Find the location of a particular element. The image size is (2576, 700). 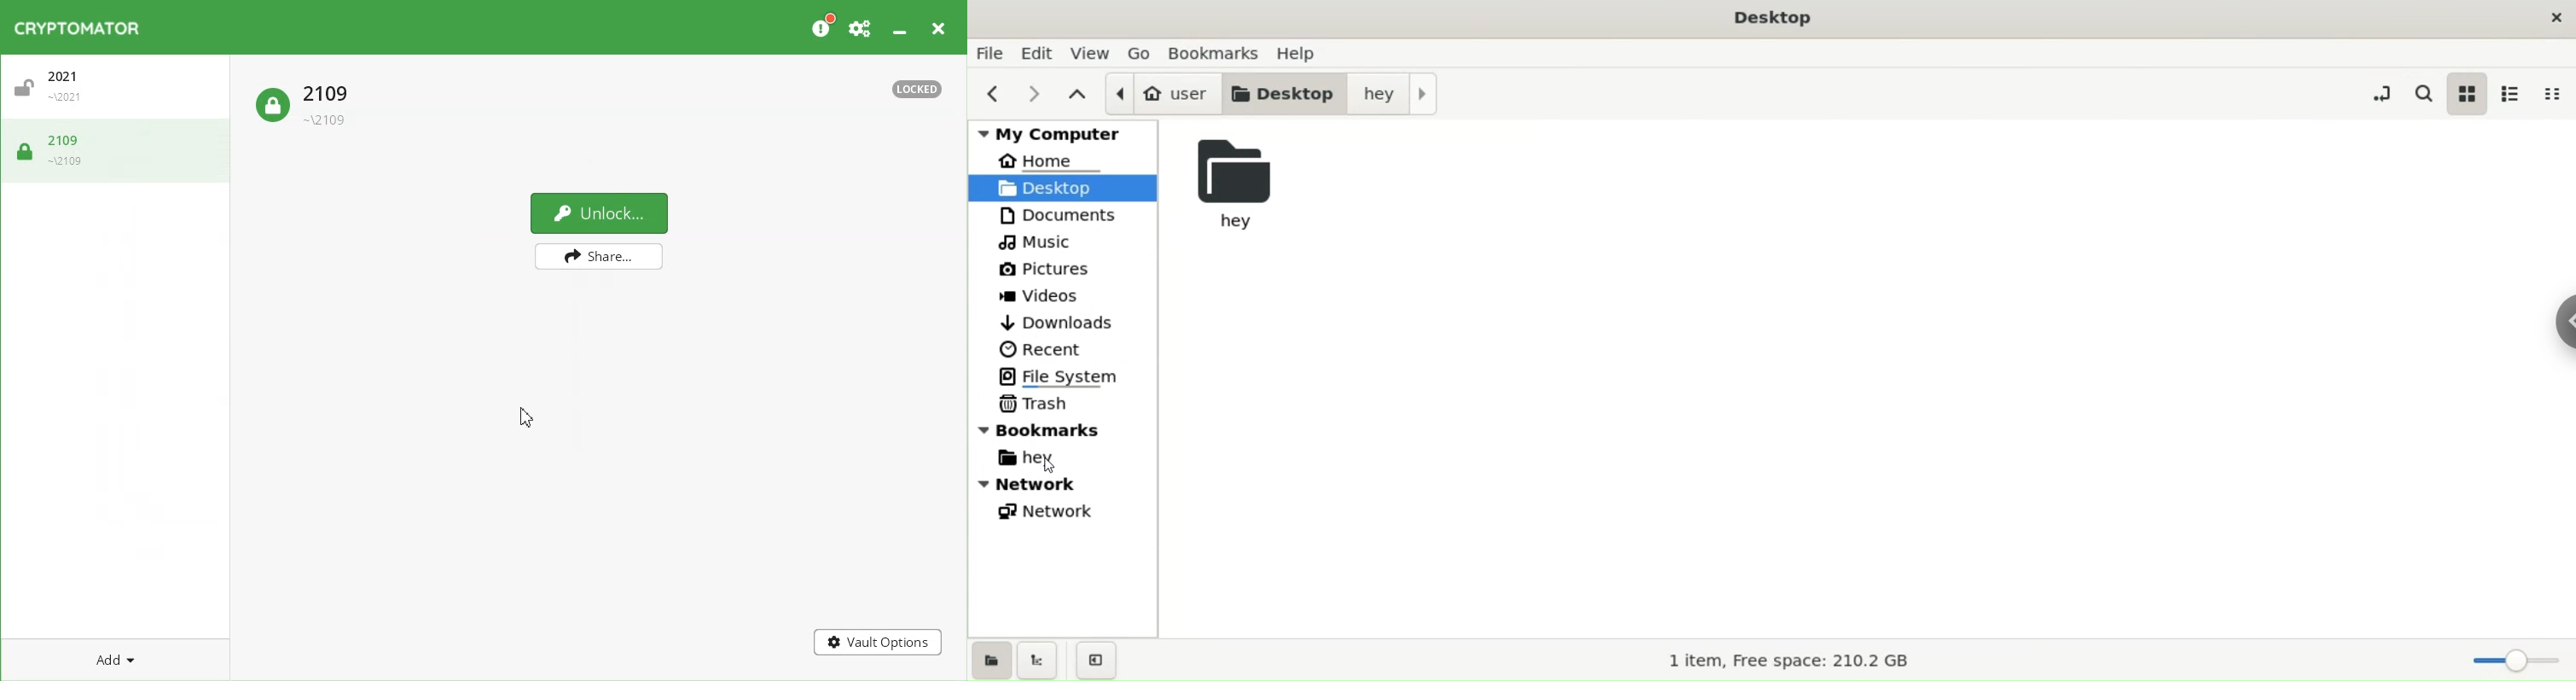

compact view is located at coordinates (2557, 96).